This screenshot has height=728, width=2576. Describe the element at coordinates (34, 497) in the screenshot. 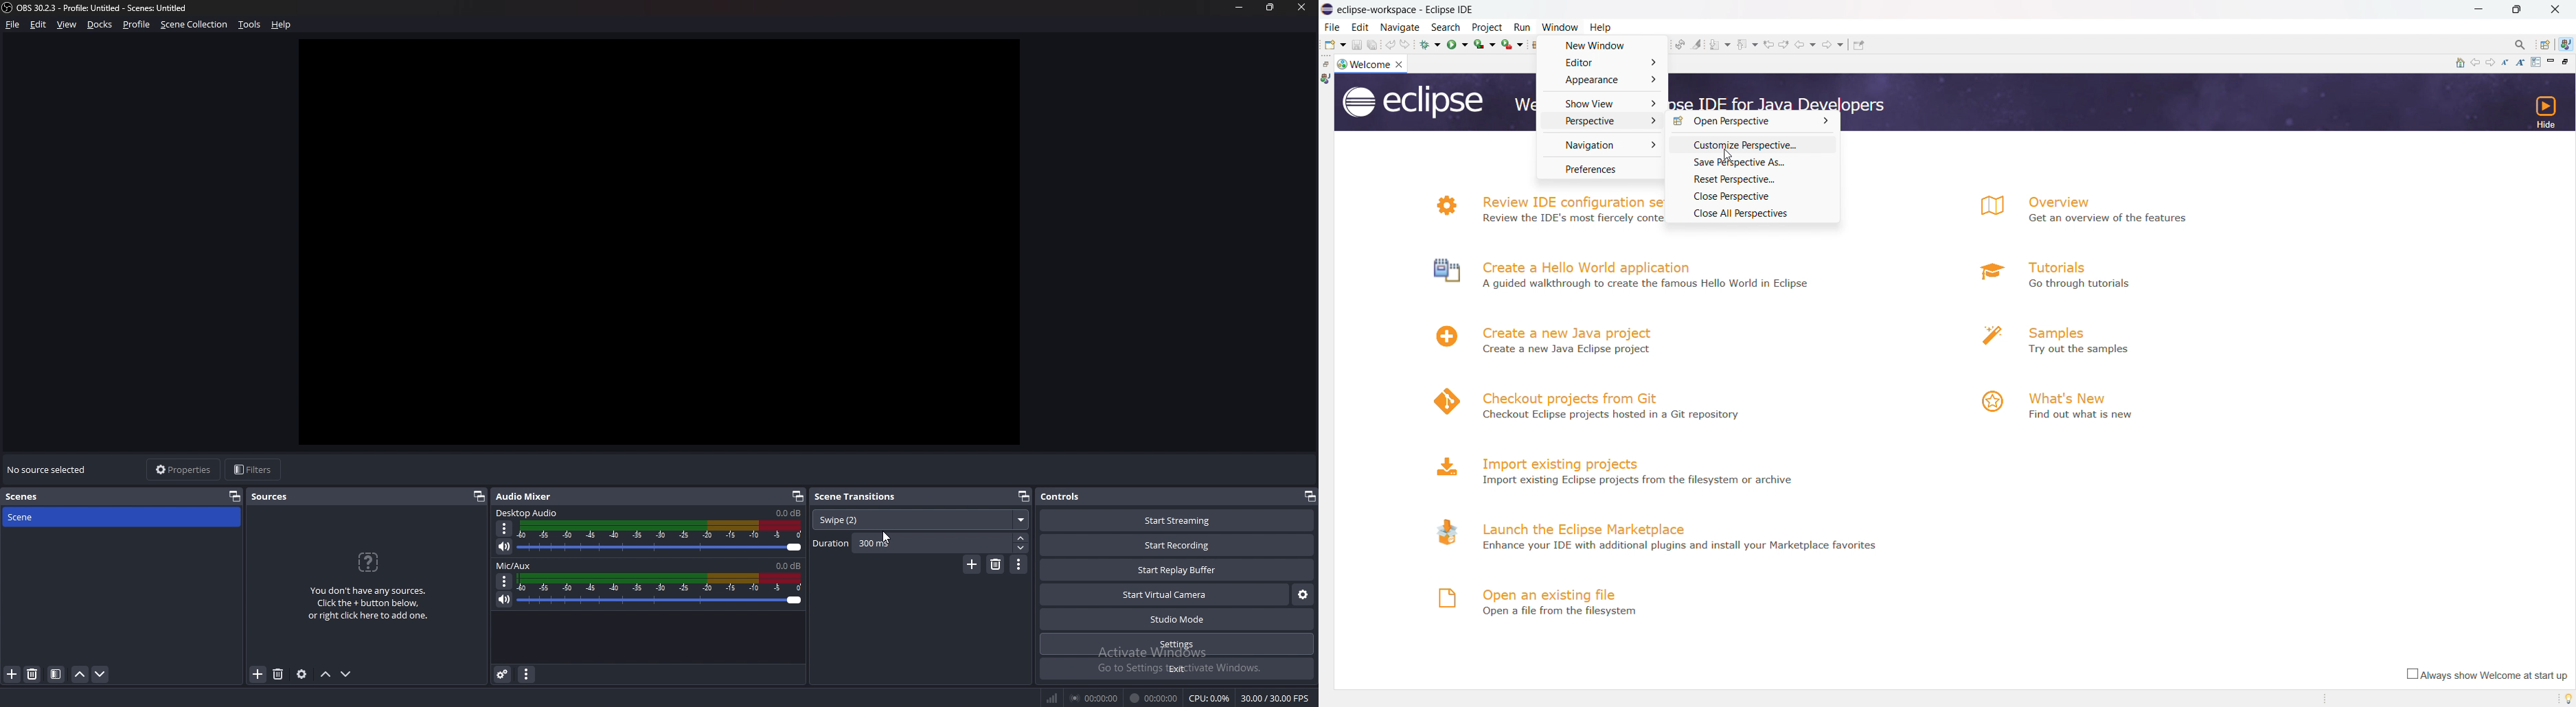

I see `scenes` at that location.